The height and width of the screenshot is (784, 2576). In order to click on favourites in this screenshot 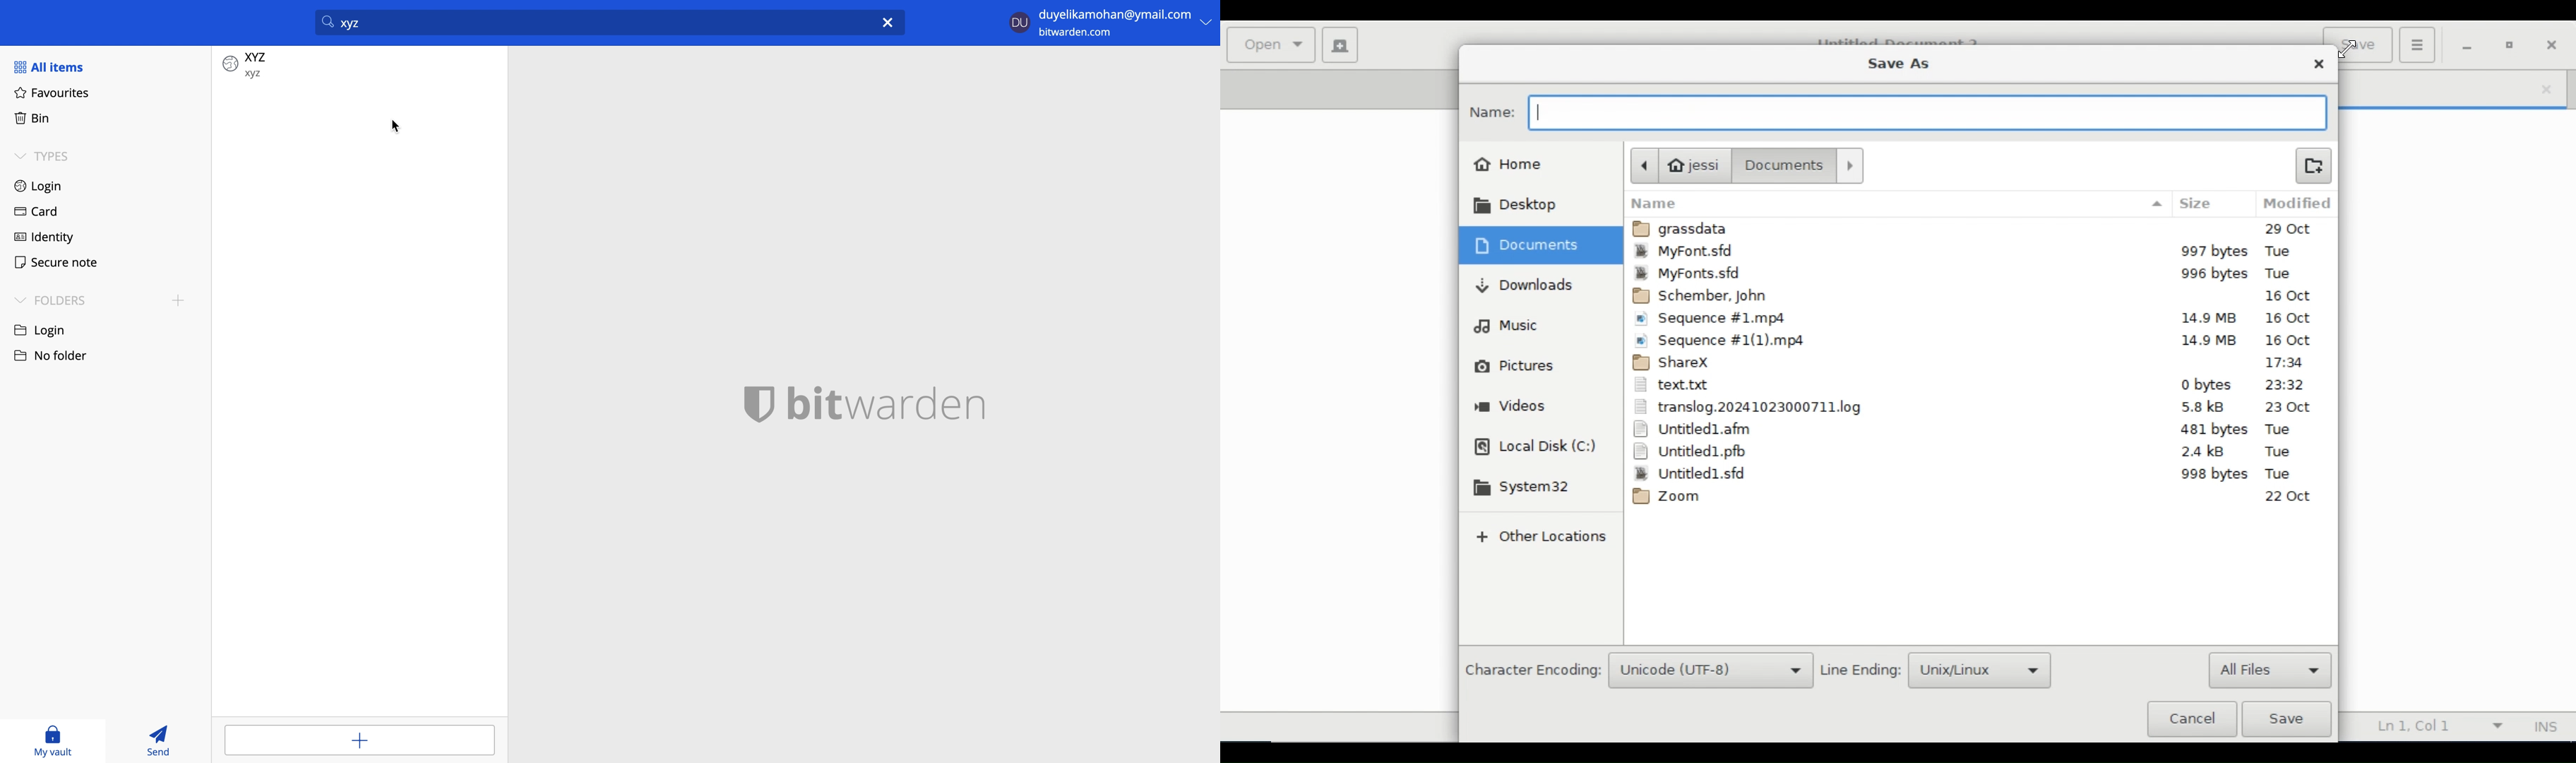, I will do `click(53, 94)`.